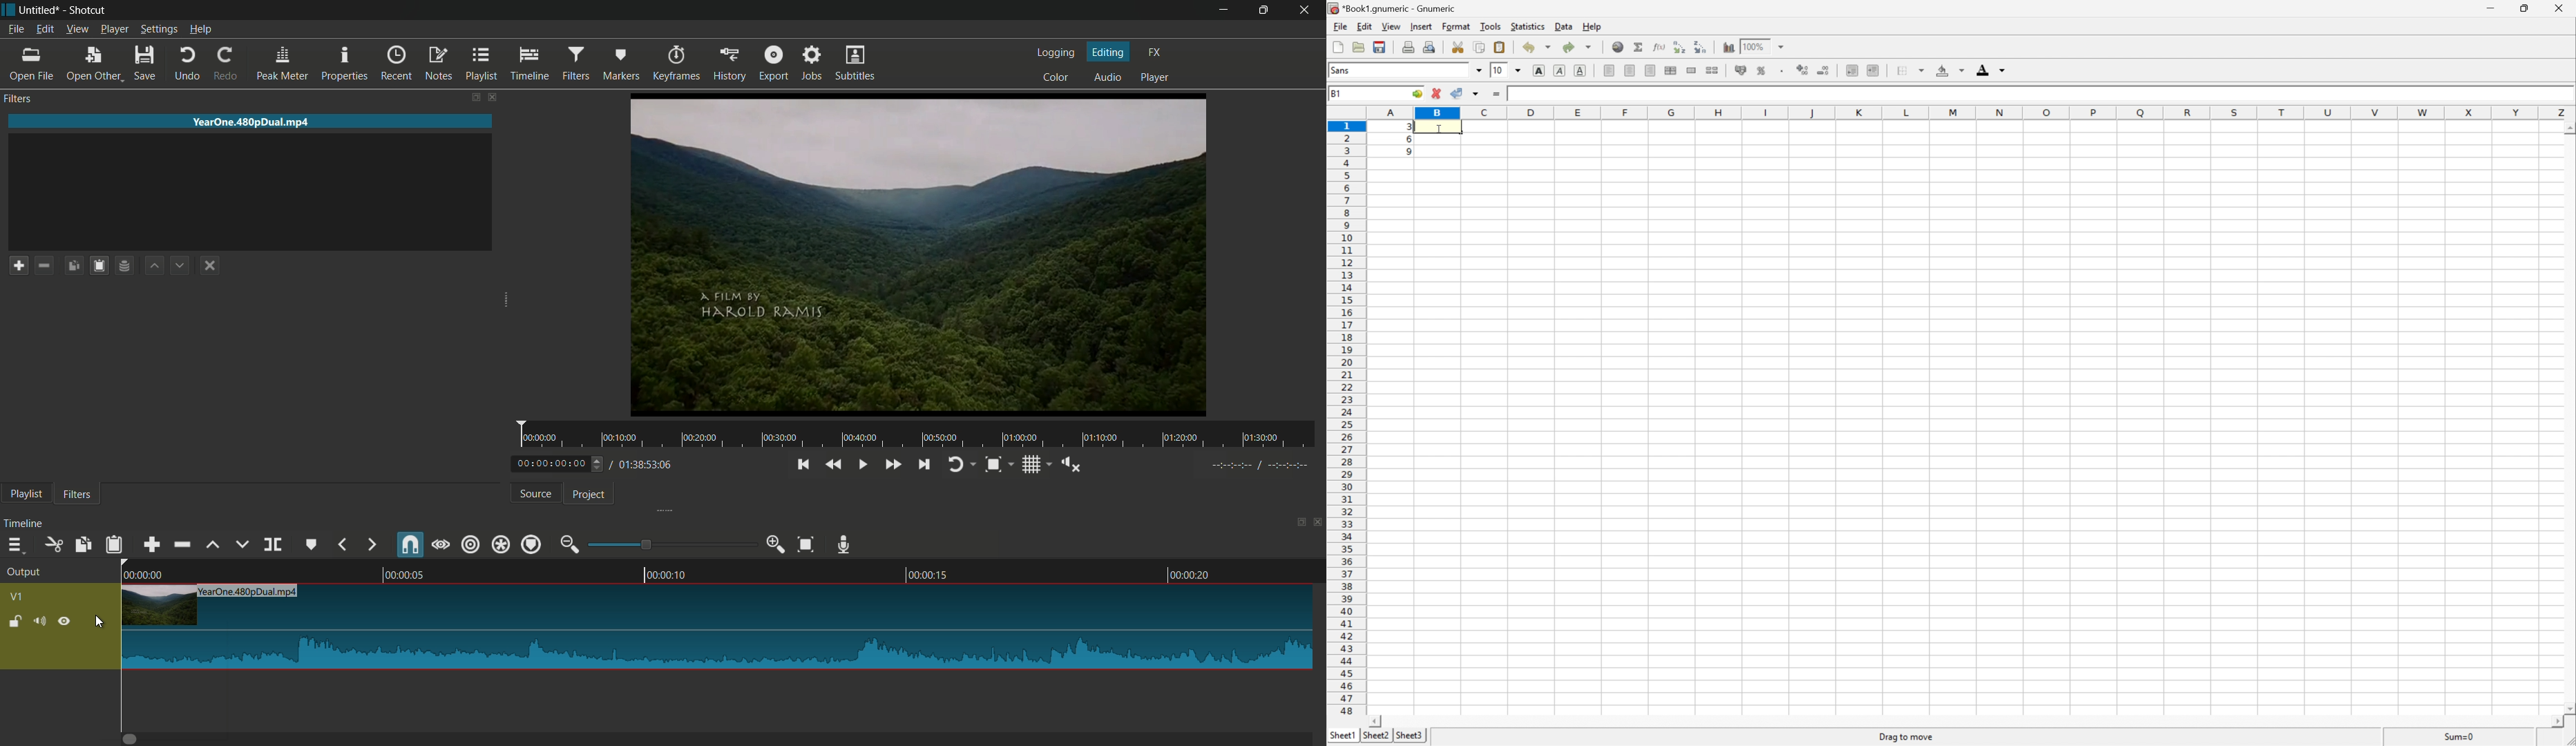  What do you see at coordinates (805, 545) in the screenshot?
I see `zoom timeline to fit` at bounding box center [805, 545].